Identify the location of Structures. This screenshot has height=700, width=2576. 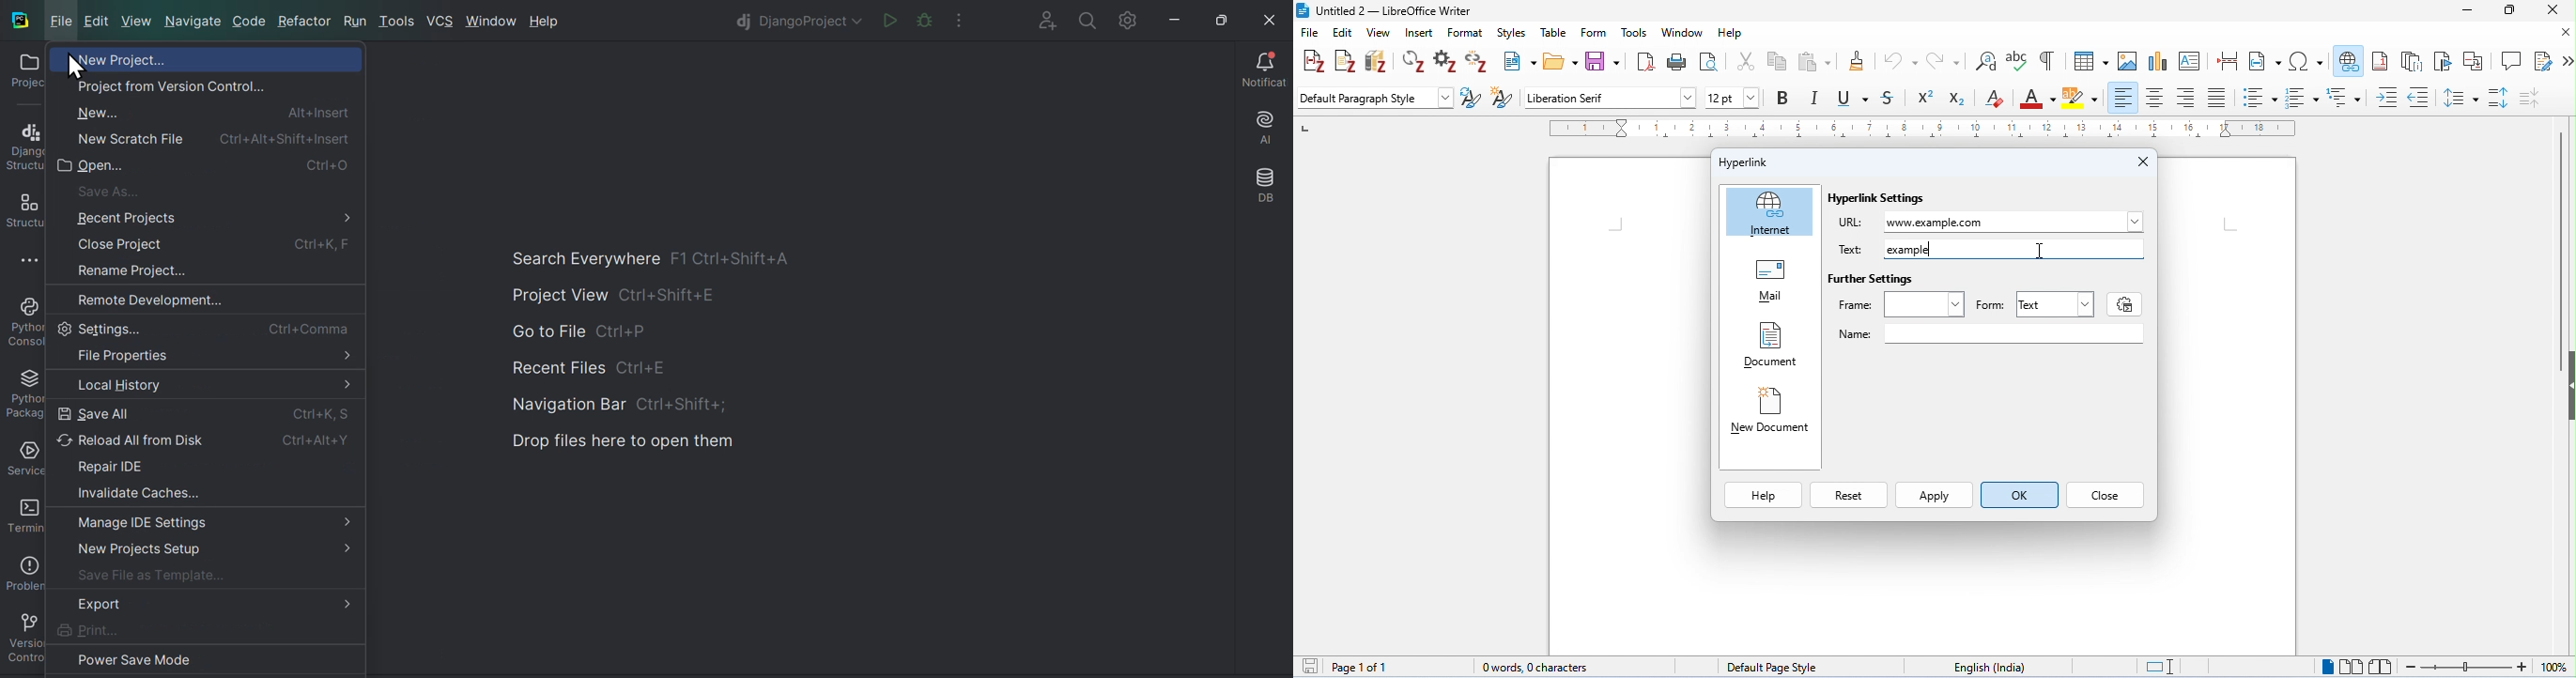
(24, 206).